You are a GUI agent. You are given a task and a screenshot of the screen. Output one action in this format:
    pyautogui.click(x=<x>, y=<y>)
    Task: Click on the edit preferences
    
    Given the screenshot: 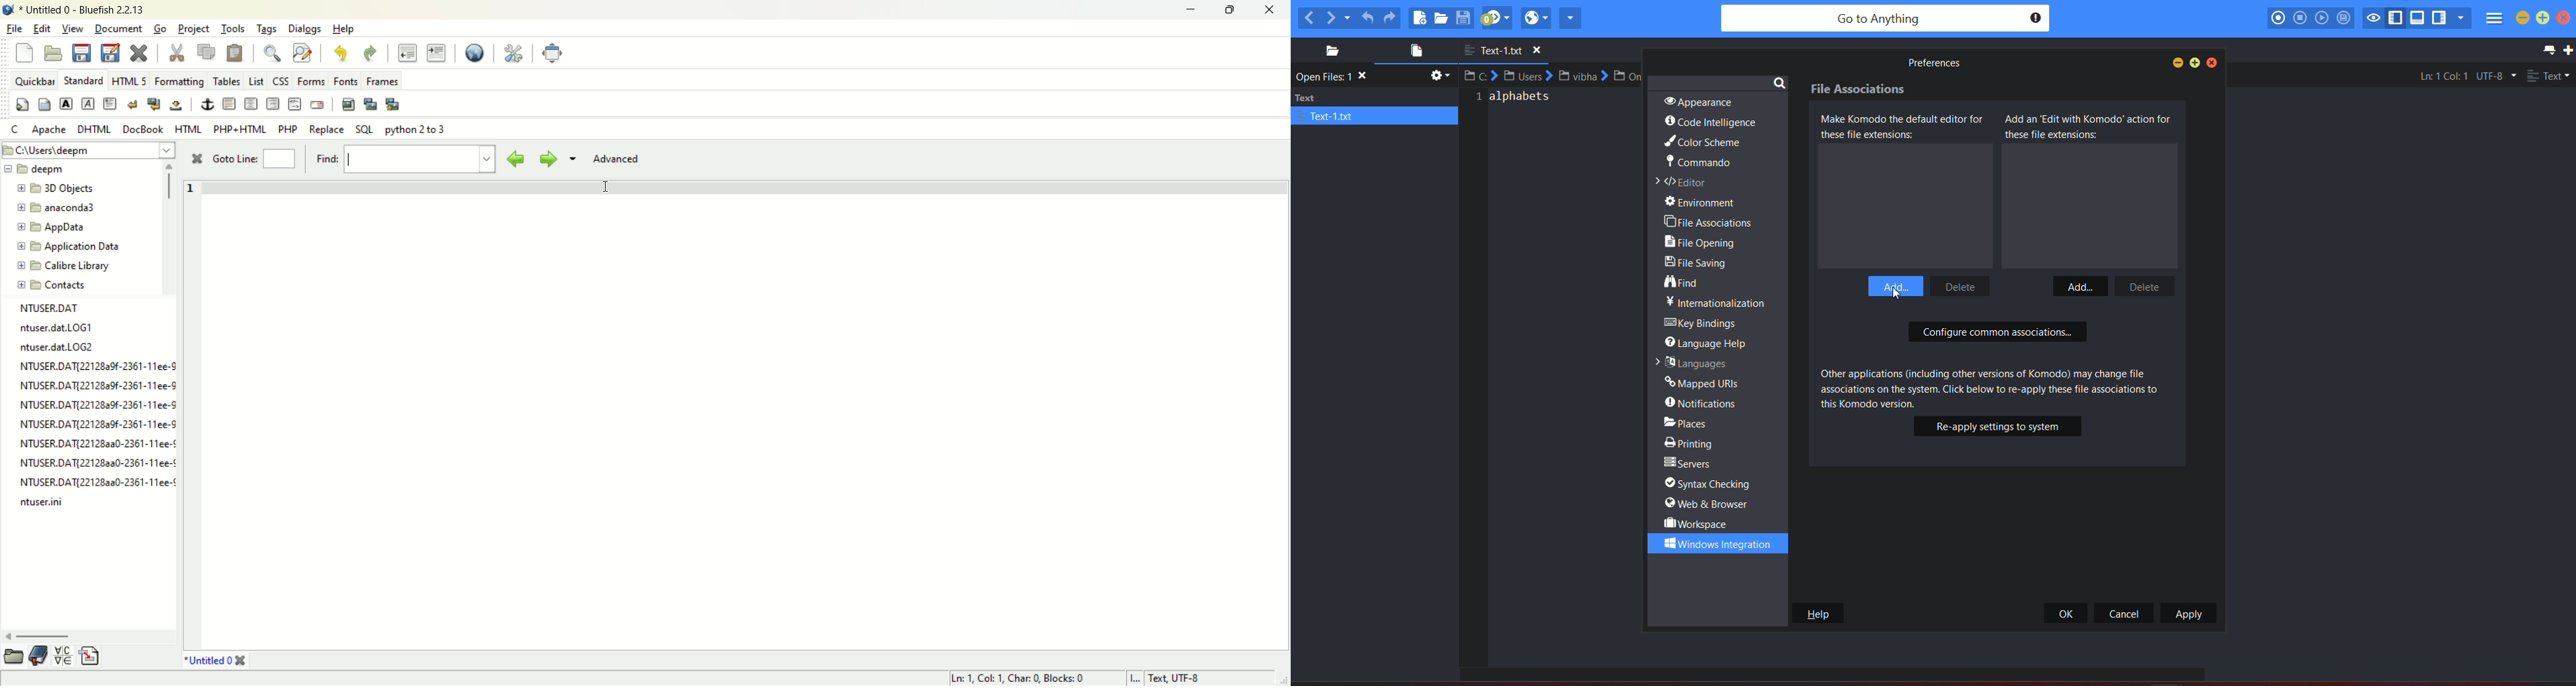 What is the action you would take?
    pyautogui.click(x=513, y=52)
    